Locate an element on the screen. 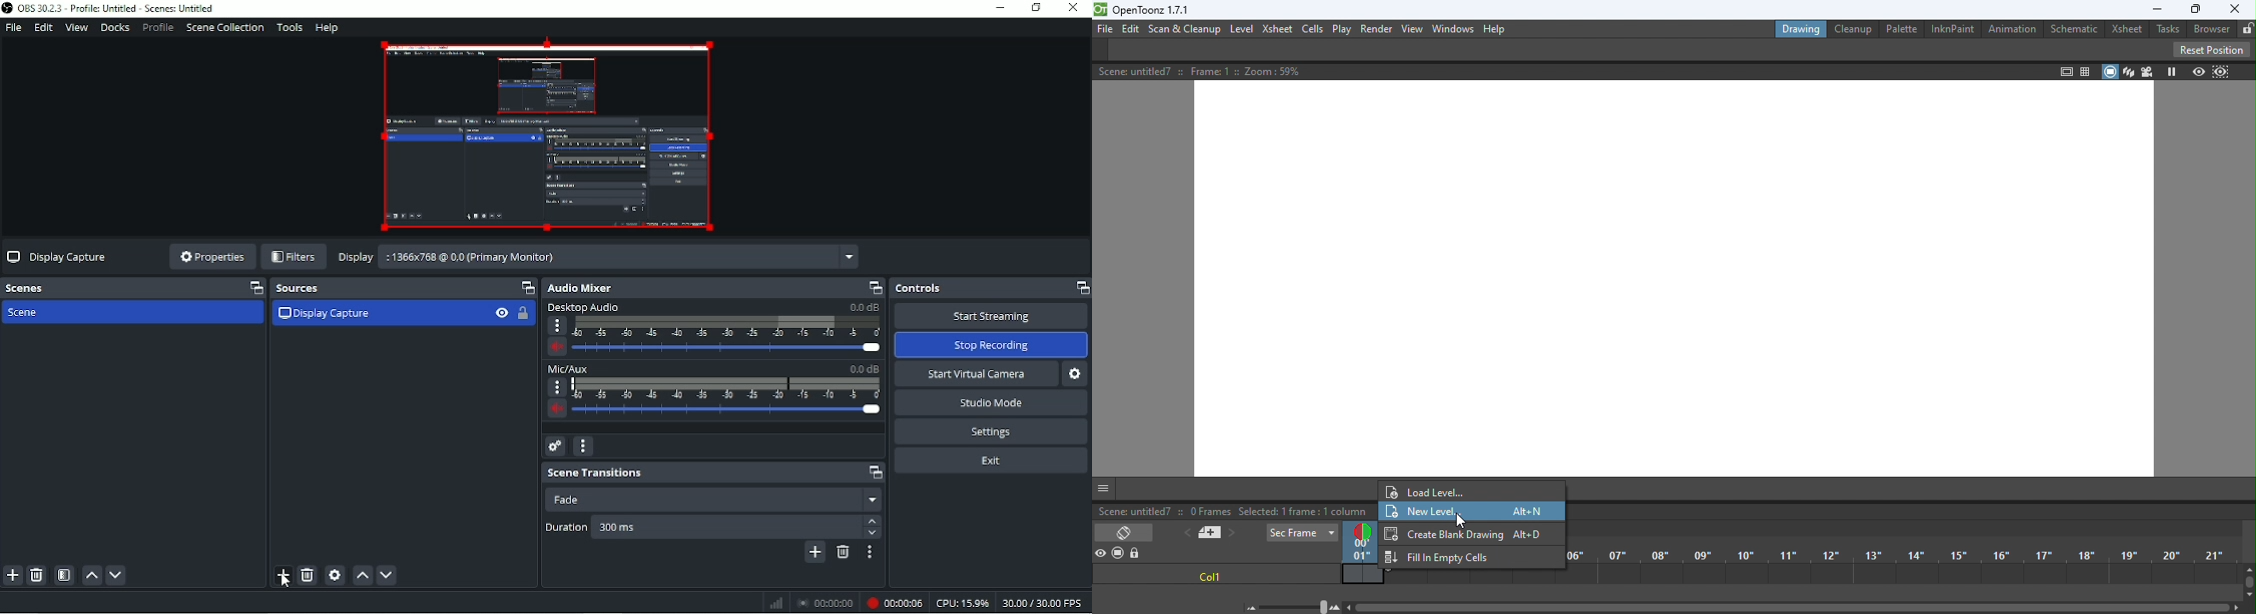 The height and width of the screenshot is (616, 2268). Start streaming is located at coordinates (989, 317).